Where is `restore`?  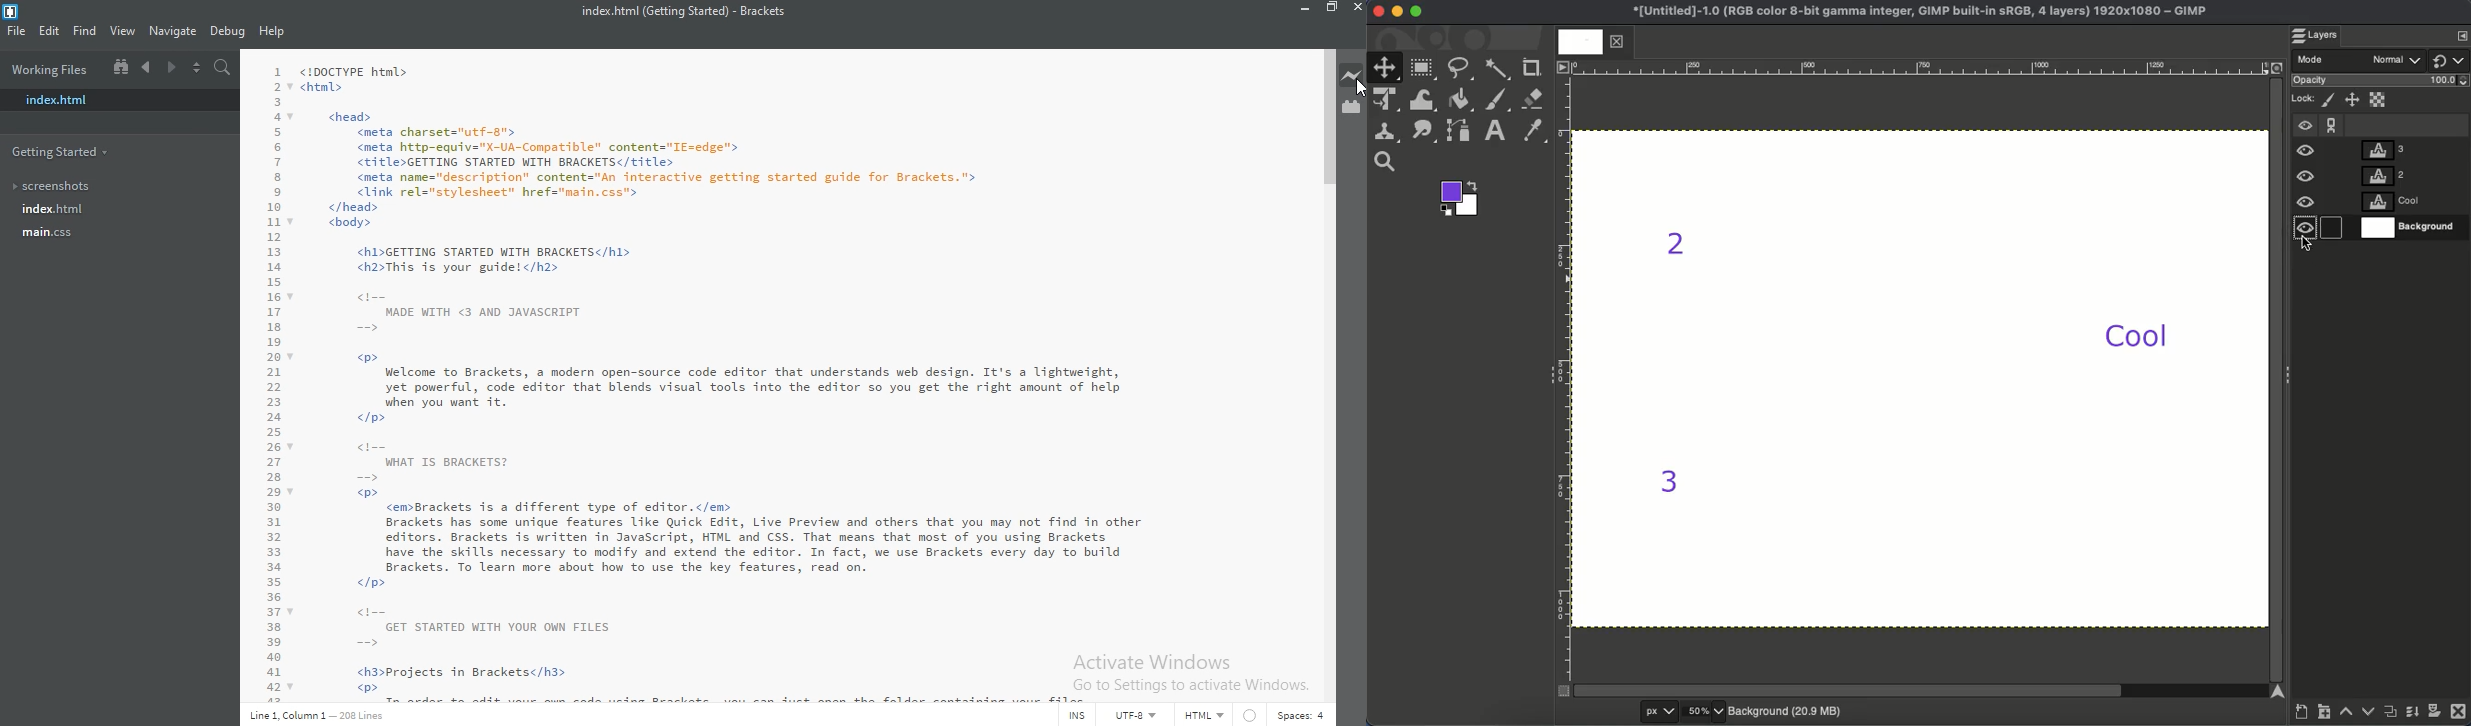 restore is located at coordinates (1331, 11).